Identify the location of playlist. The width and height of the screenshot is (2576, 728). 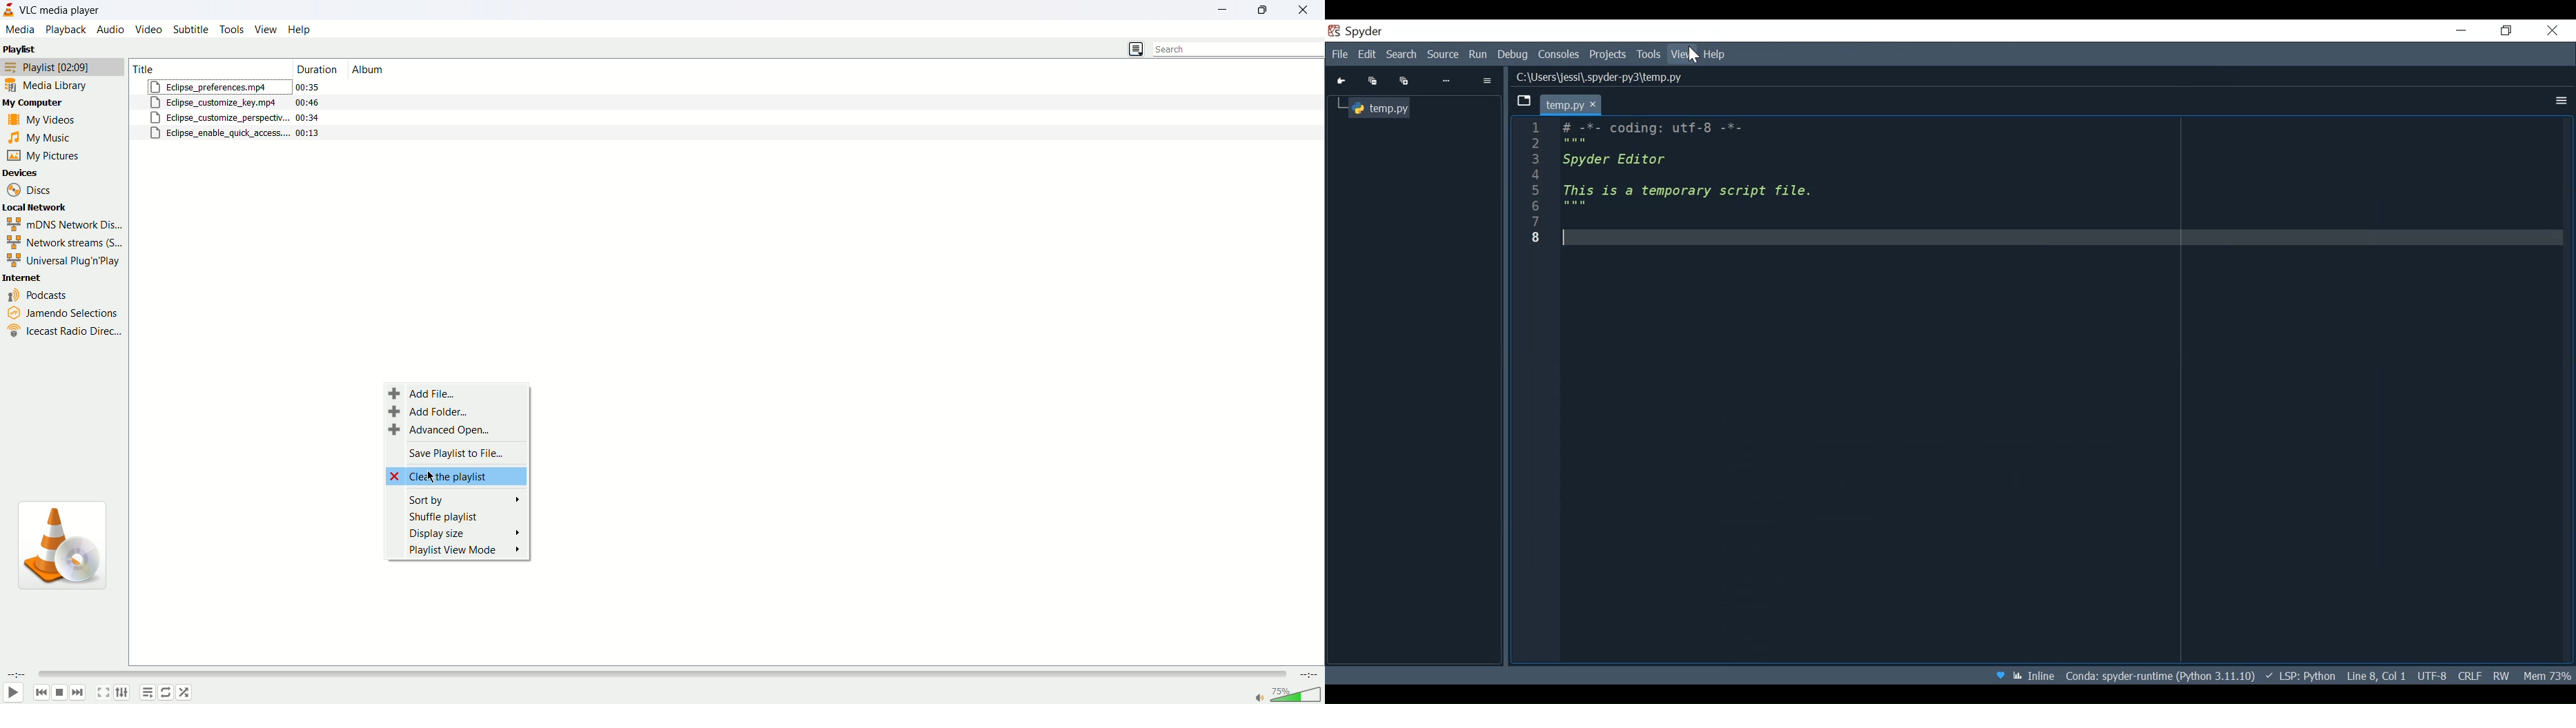
(21, 50).